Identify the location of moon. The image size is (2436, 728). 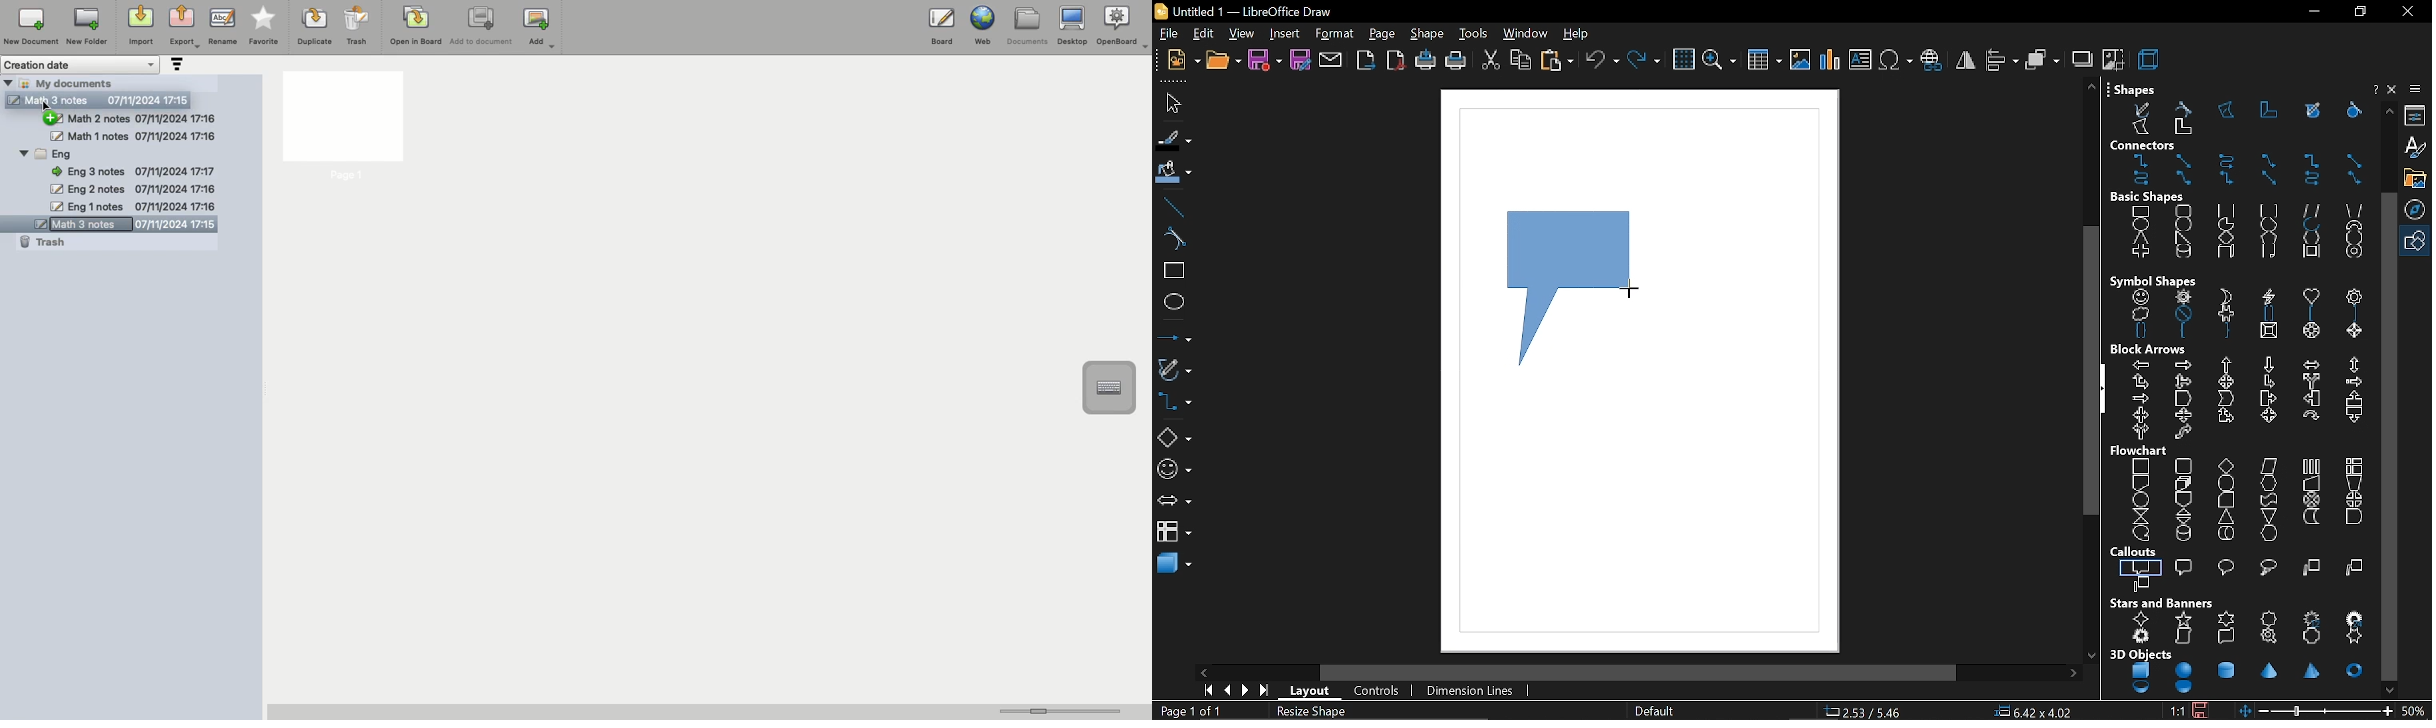
(2223, 294).